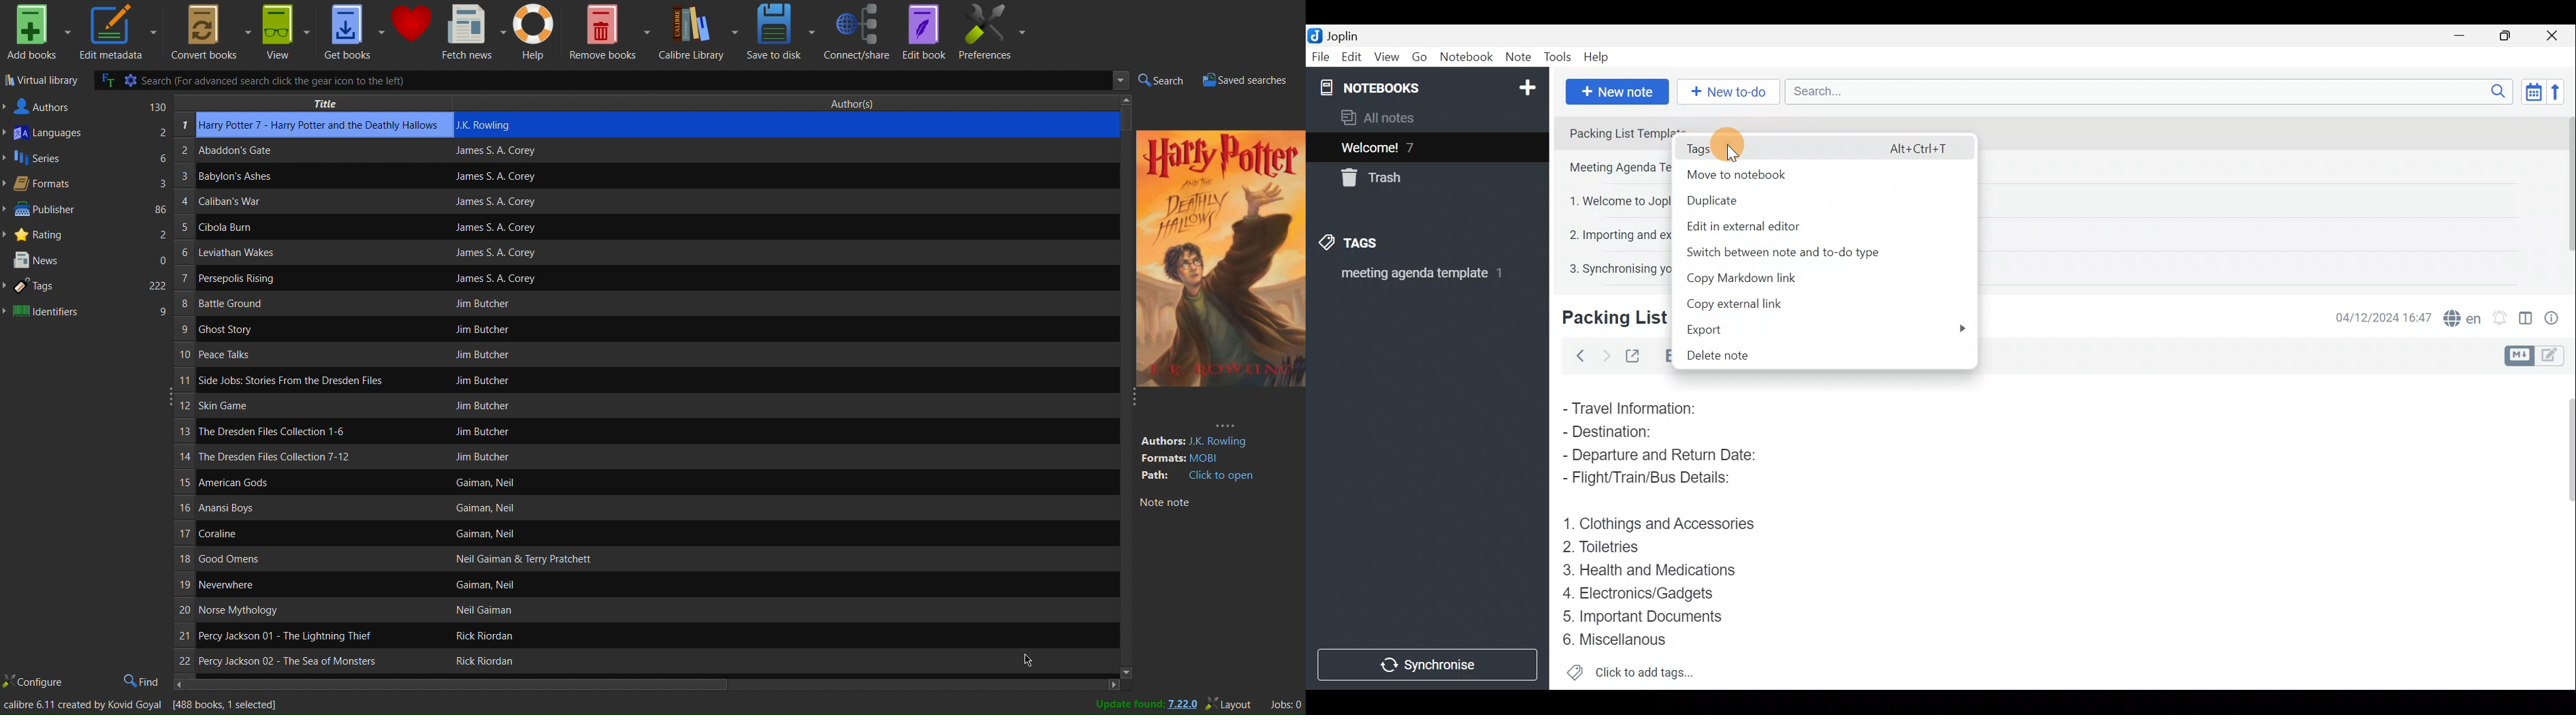 This screenshot has width=2576, height=728. Describe the element at coordinates (294, 484) in the screenshot. I see `Book name` at that location.